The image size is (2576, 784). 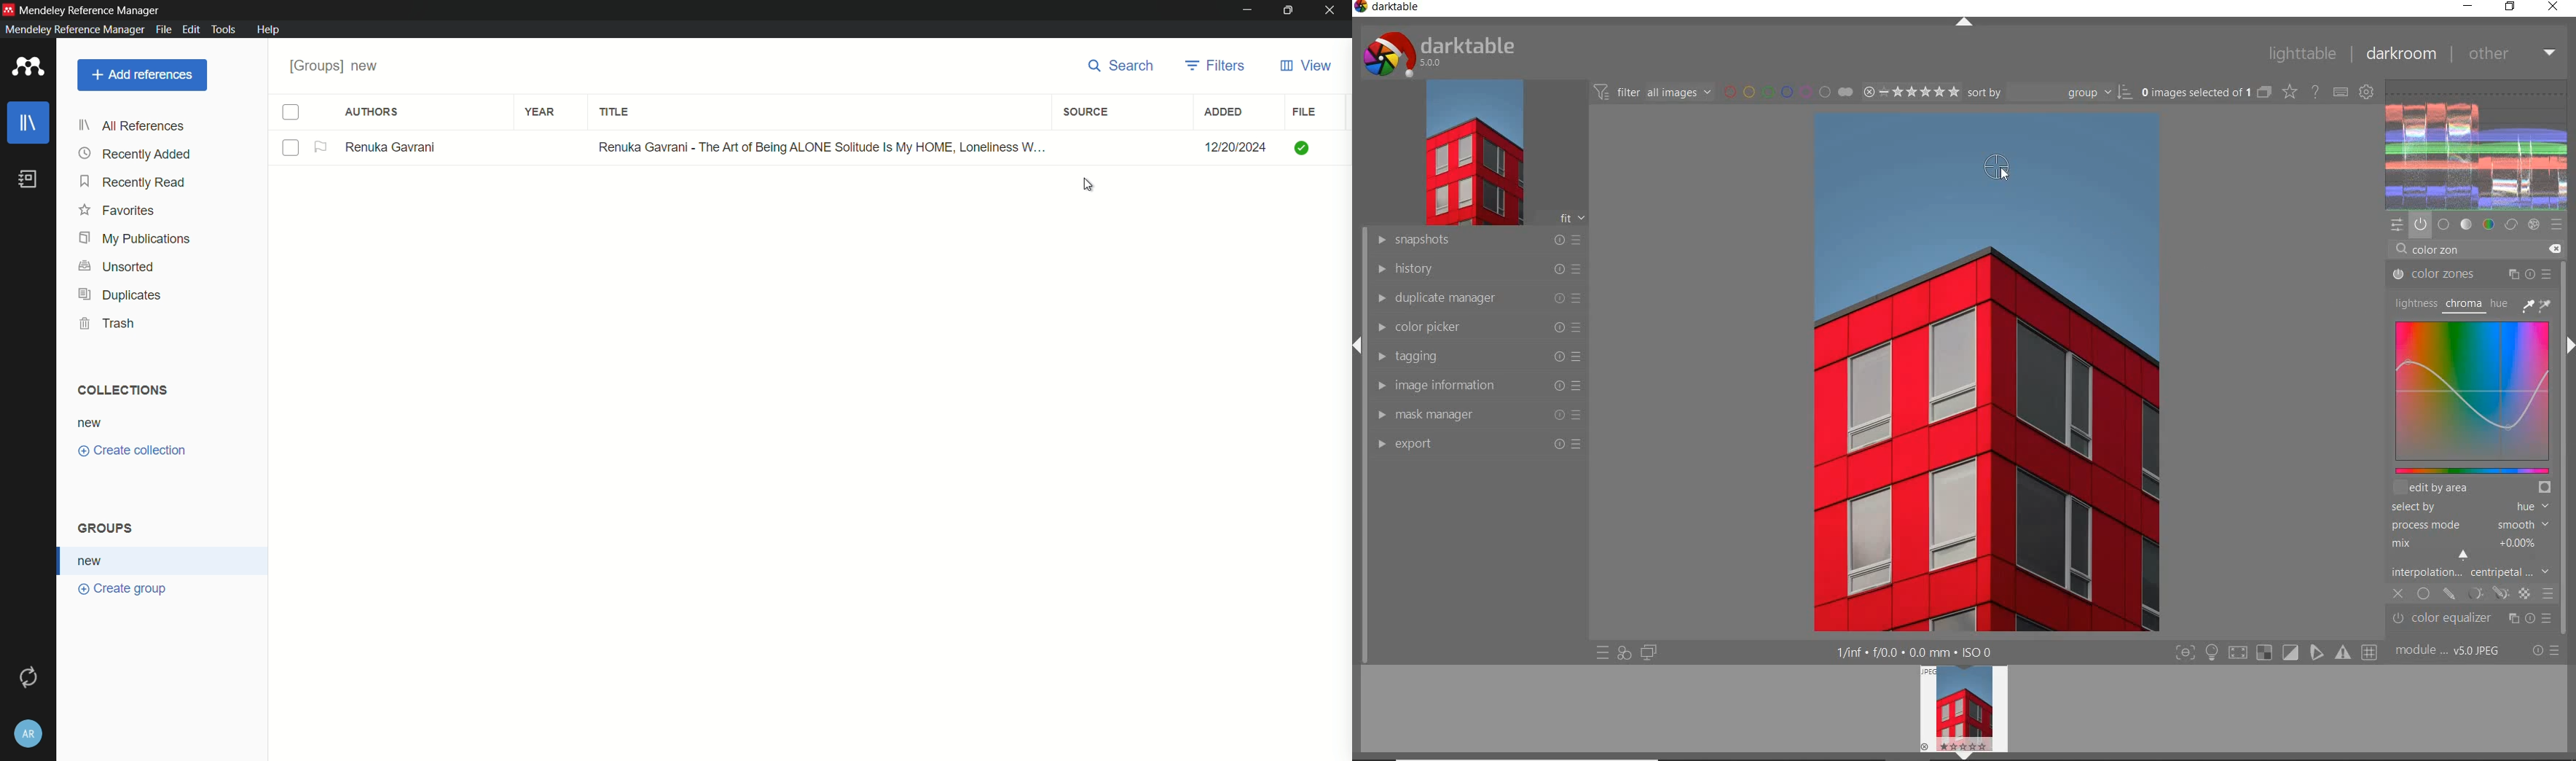 I want to click on MAP, so click(x=2476, y=396).